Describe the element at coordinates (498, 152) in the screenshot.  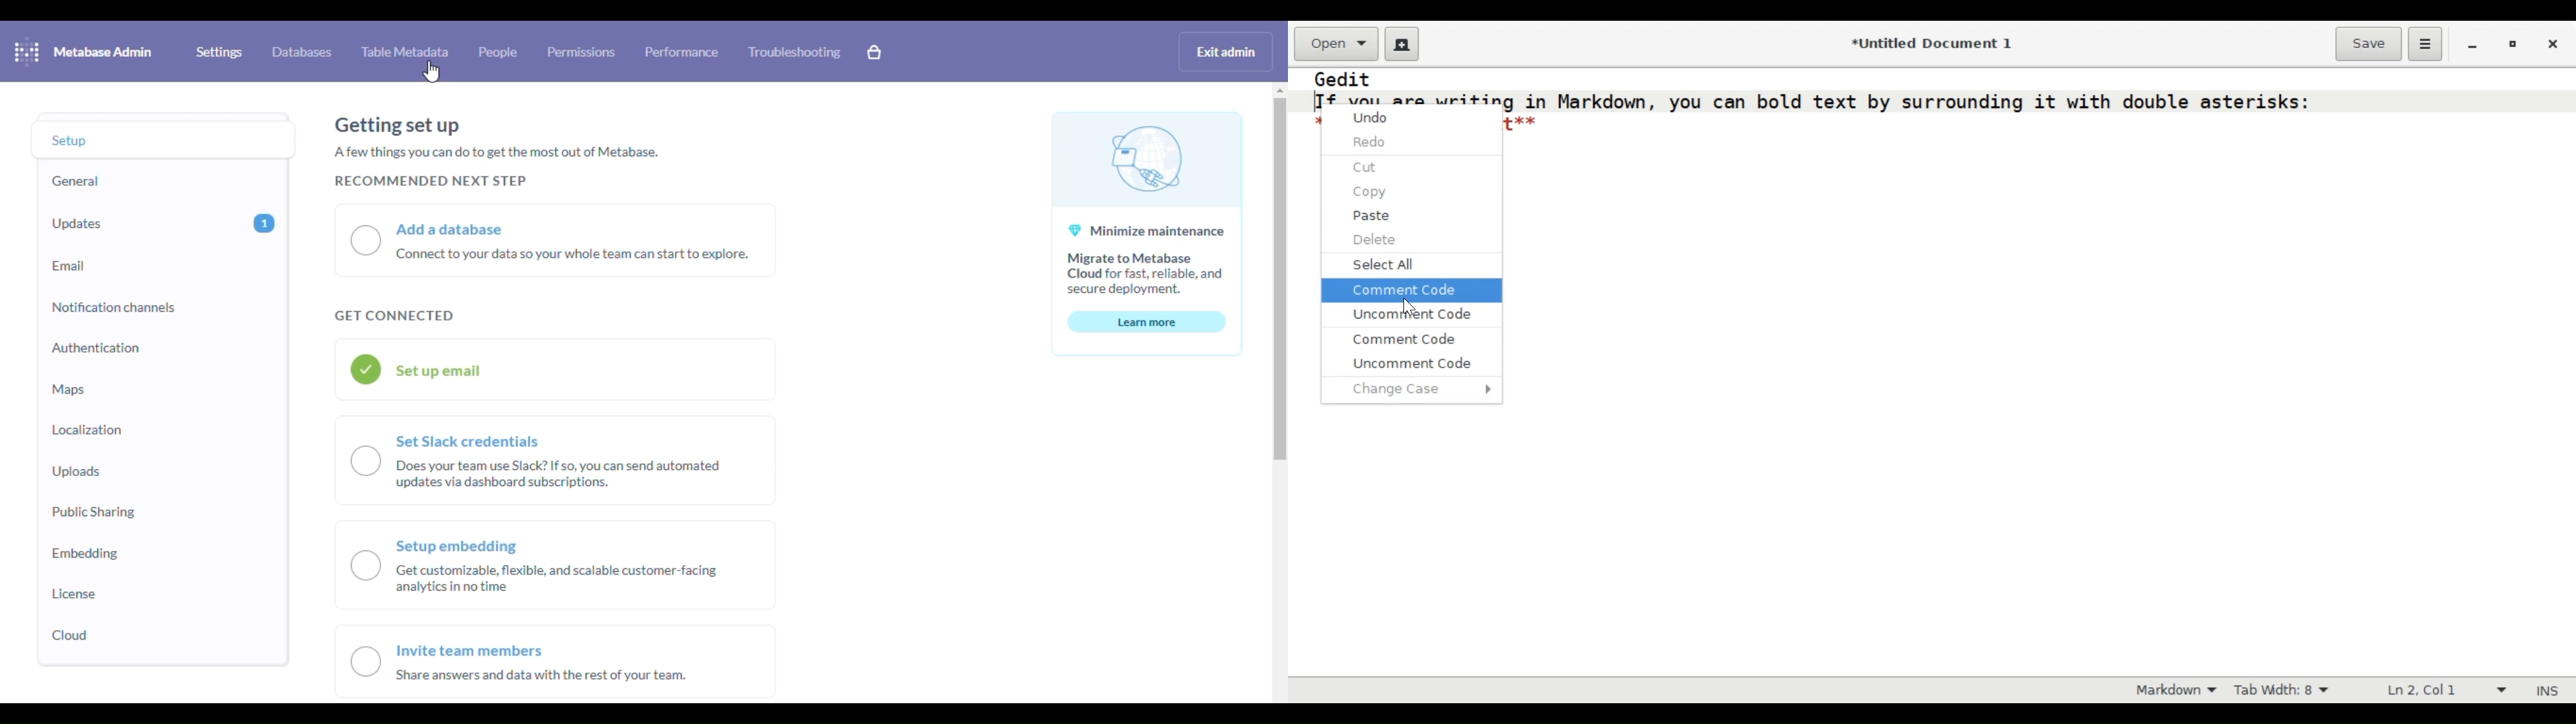
I see `a few things you can do to get the most out of metabase.` at that location.